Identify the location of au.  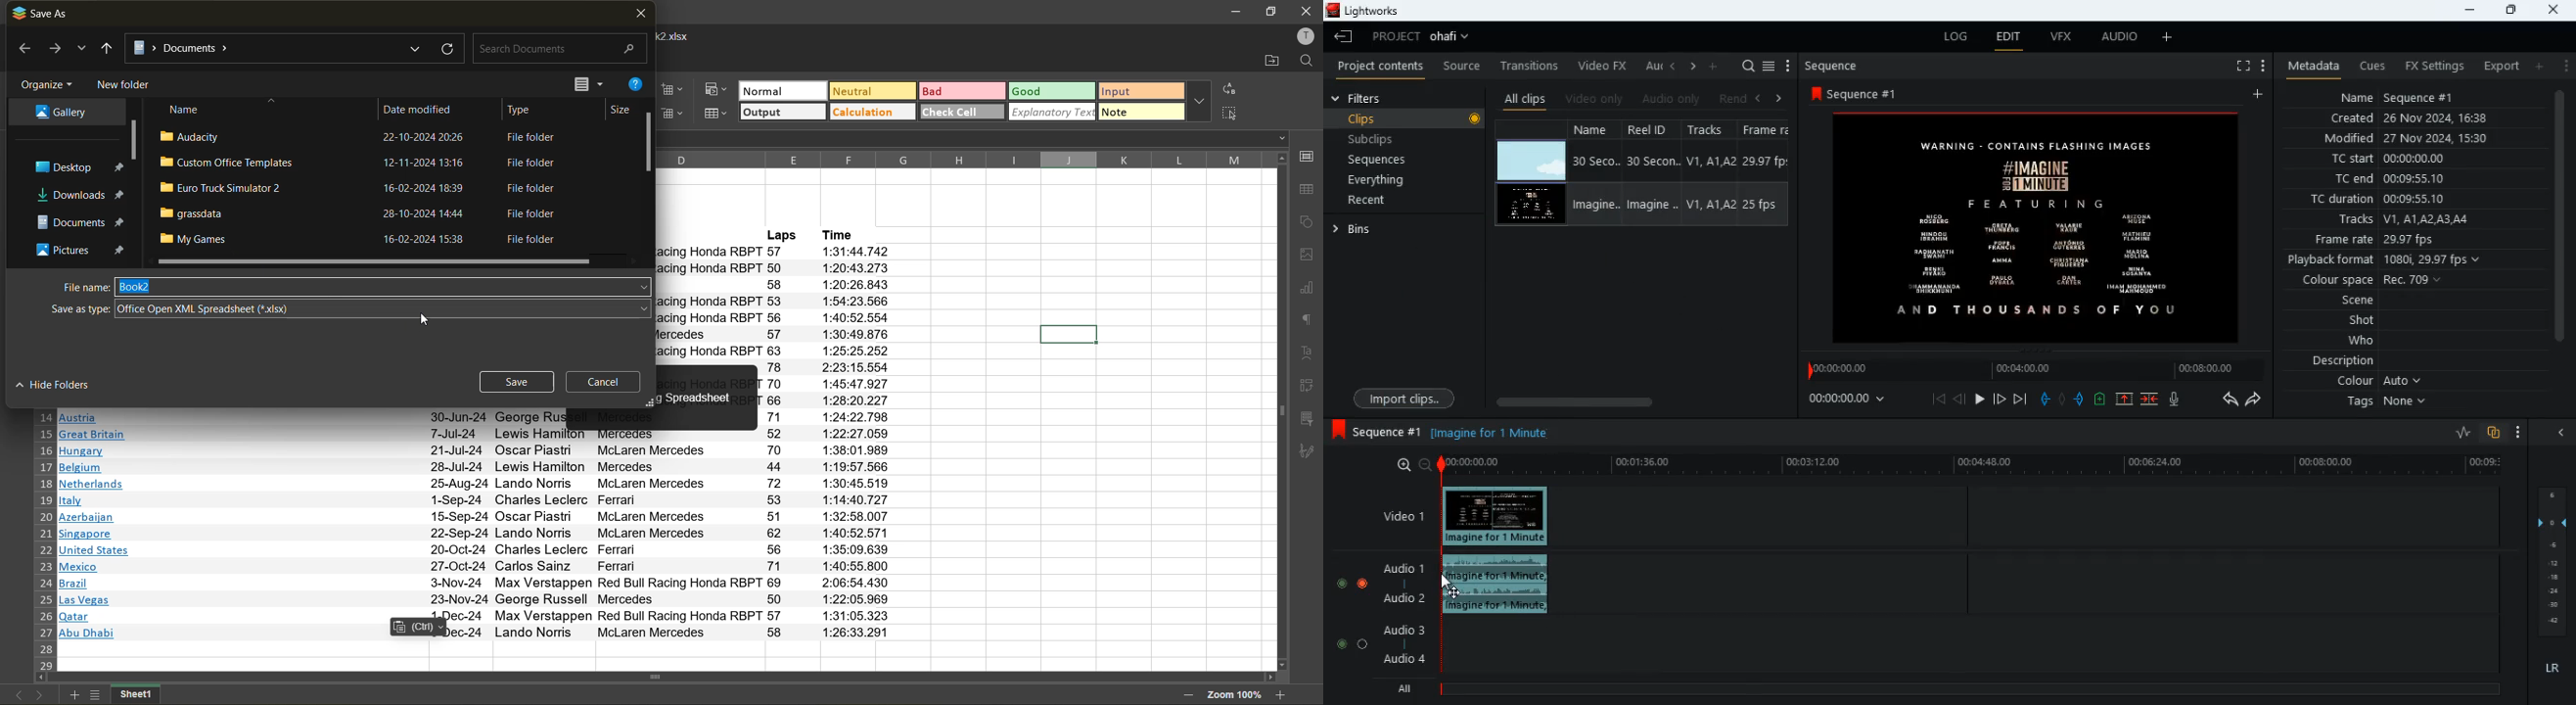
(1652, 66).